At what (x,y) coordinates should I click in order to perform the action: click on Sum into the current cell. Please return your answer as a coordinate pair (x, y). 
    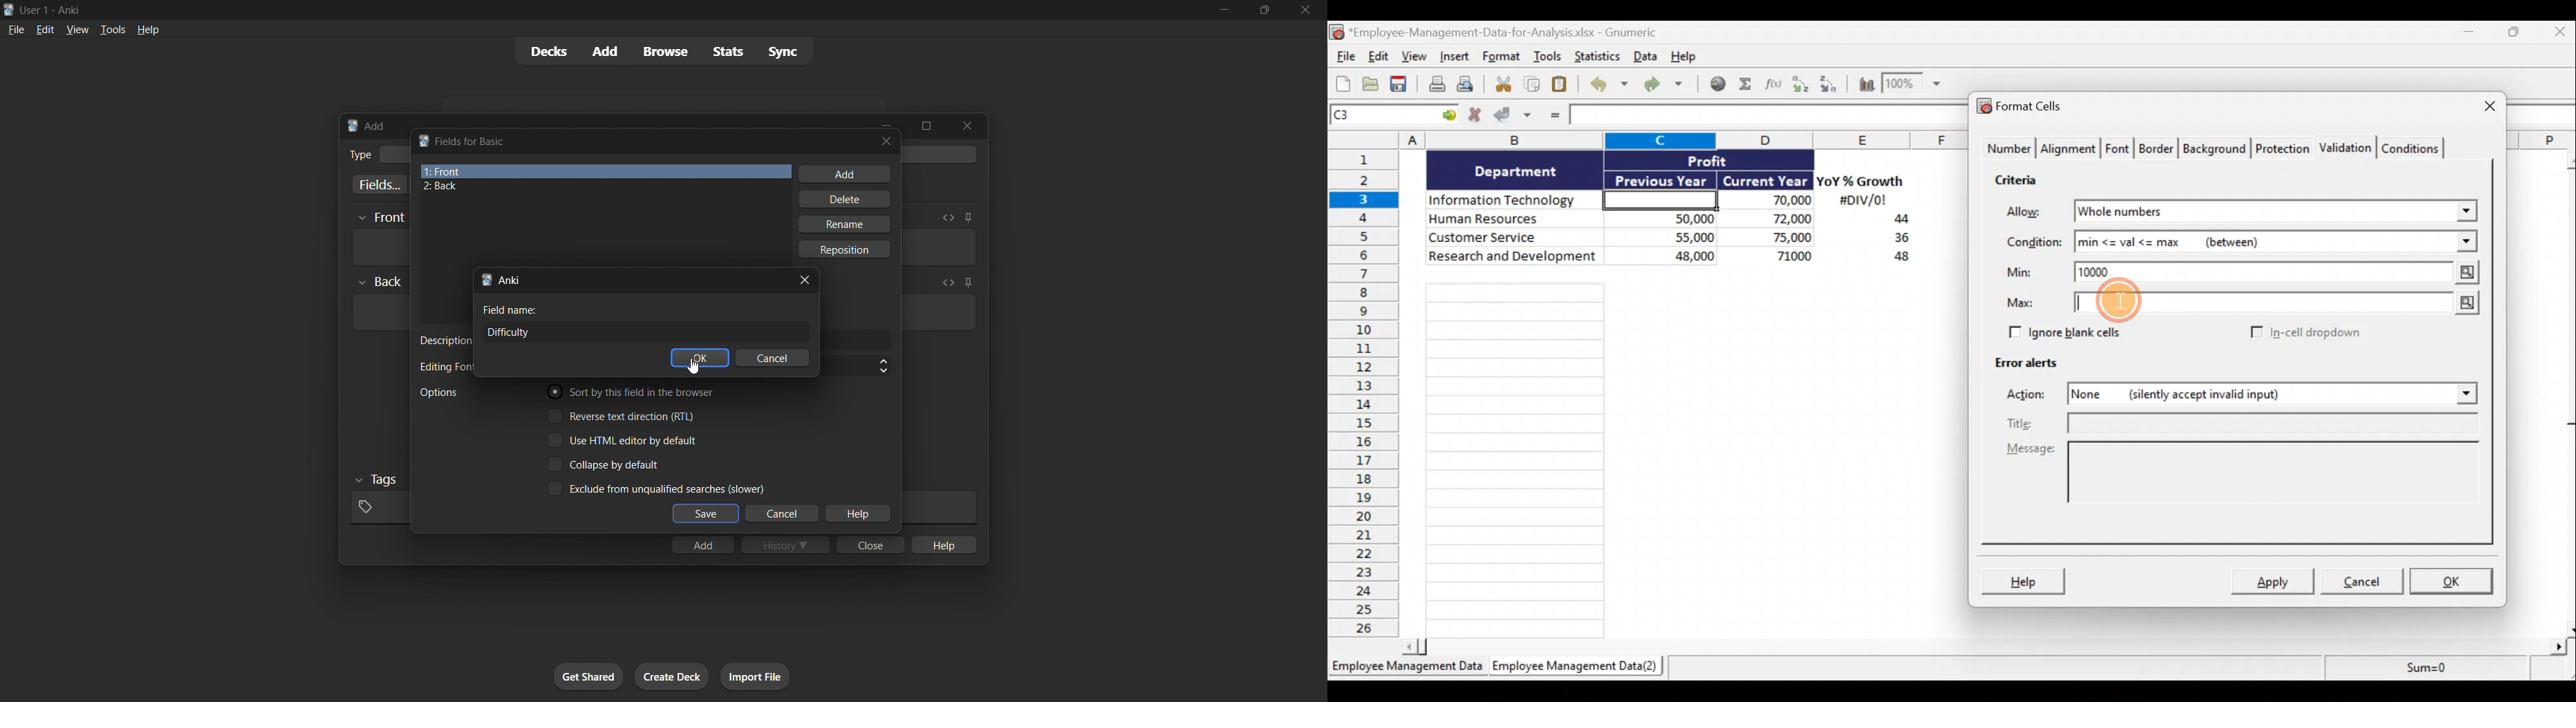
    Looking at the image, I should click on (1747, 85).